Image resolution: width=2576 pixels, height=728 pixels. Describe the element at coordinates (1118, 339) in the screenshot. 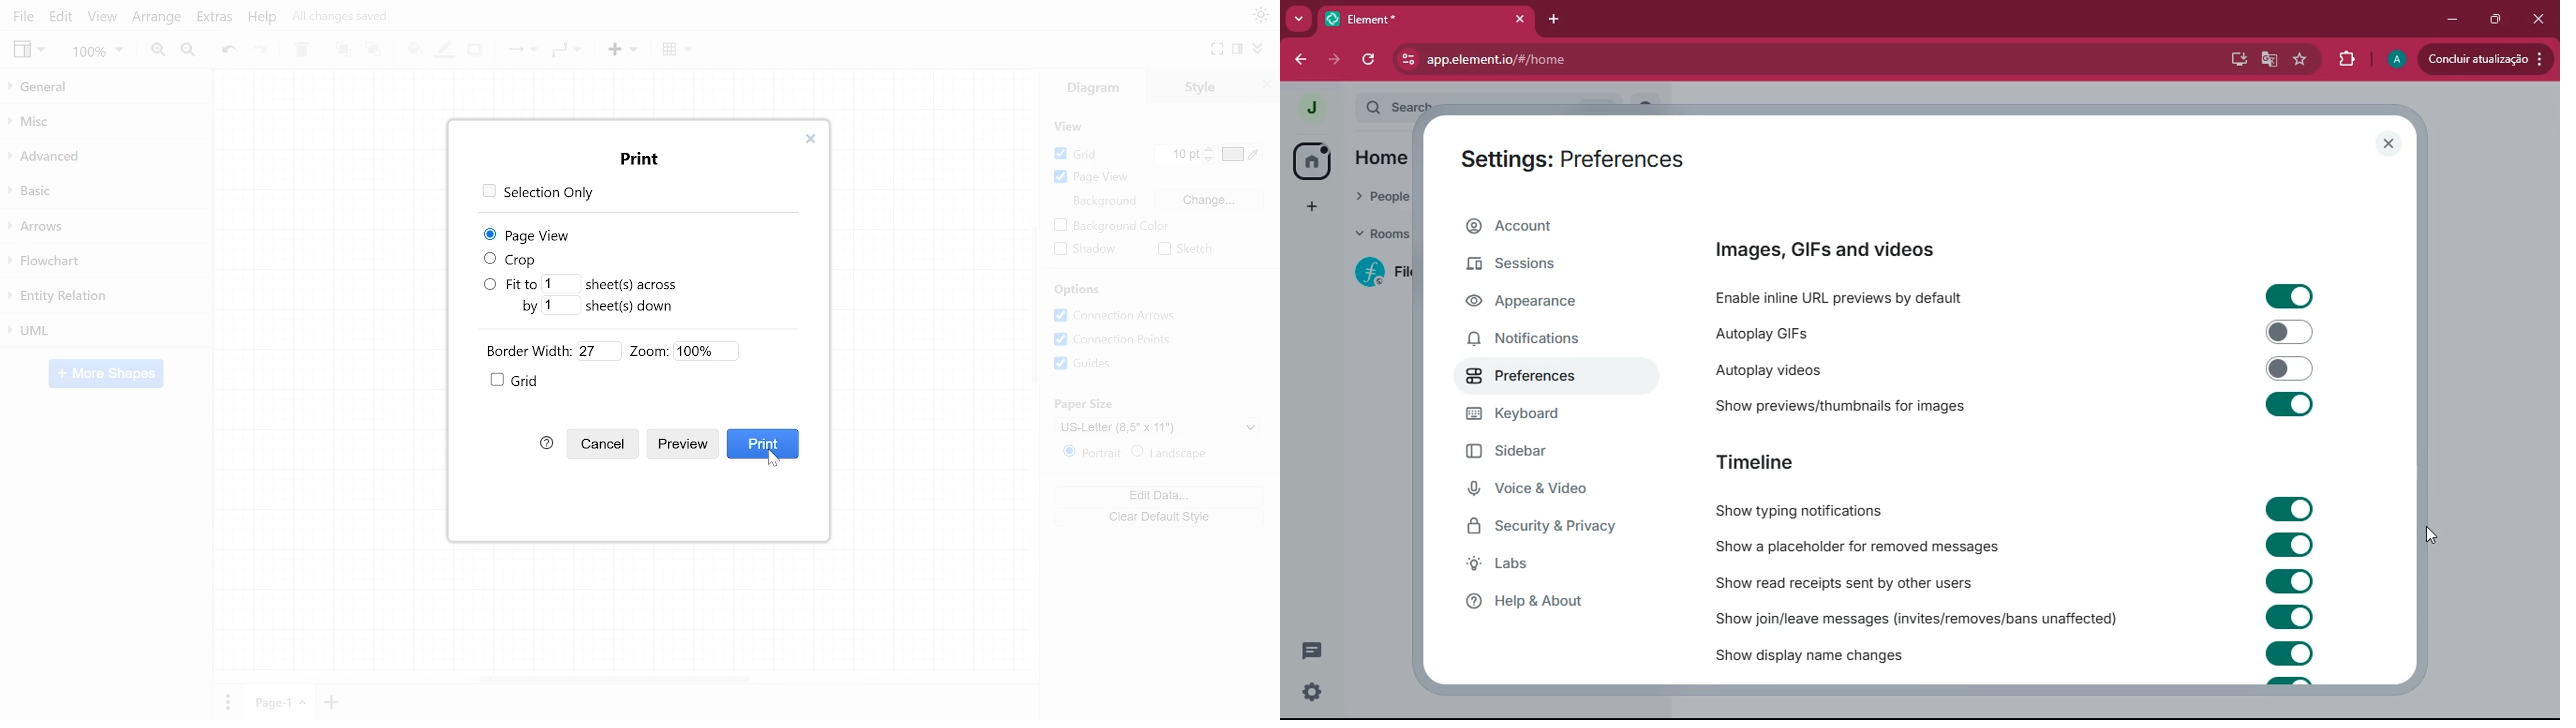

I see `Connection points` at that location.